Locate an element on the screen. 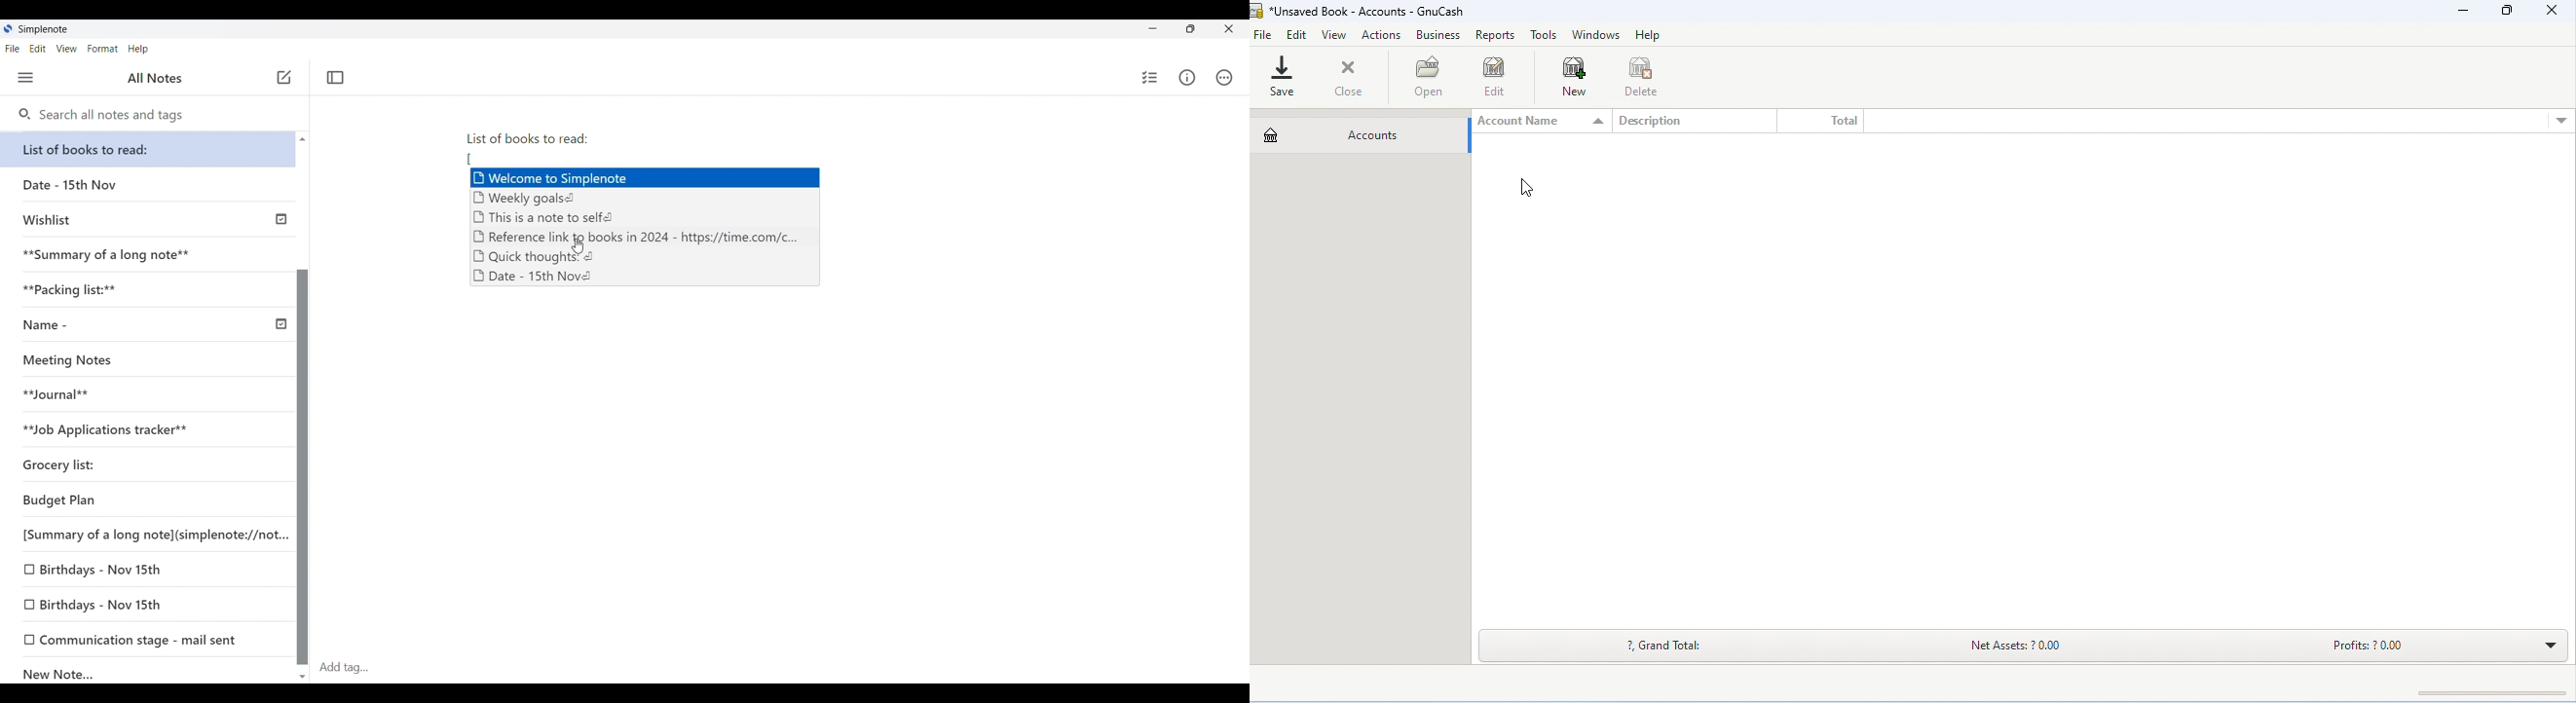 The width and height of the screenshot is (2576, 728). Welcome to Simplenote is located at coordinates (647, 178).